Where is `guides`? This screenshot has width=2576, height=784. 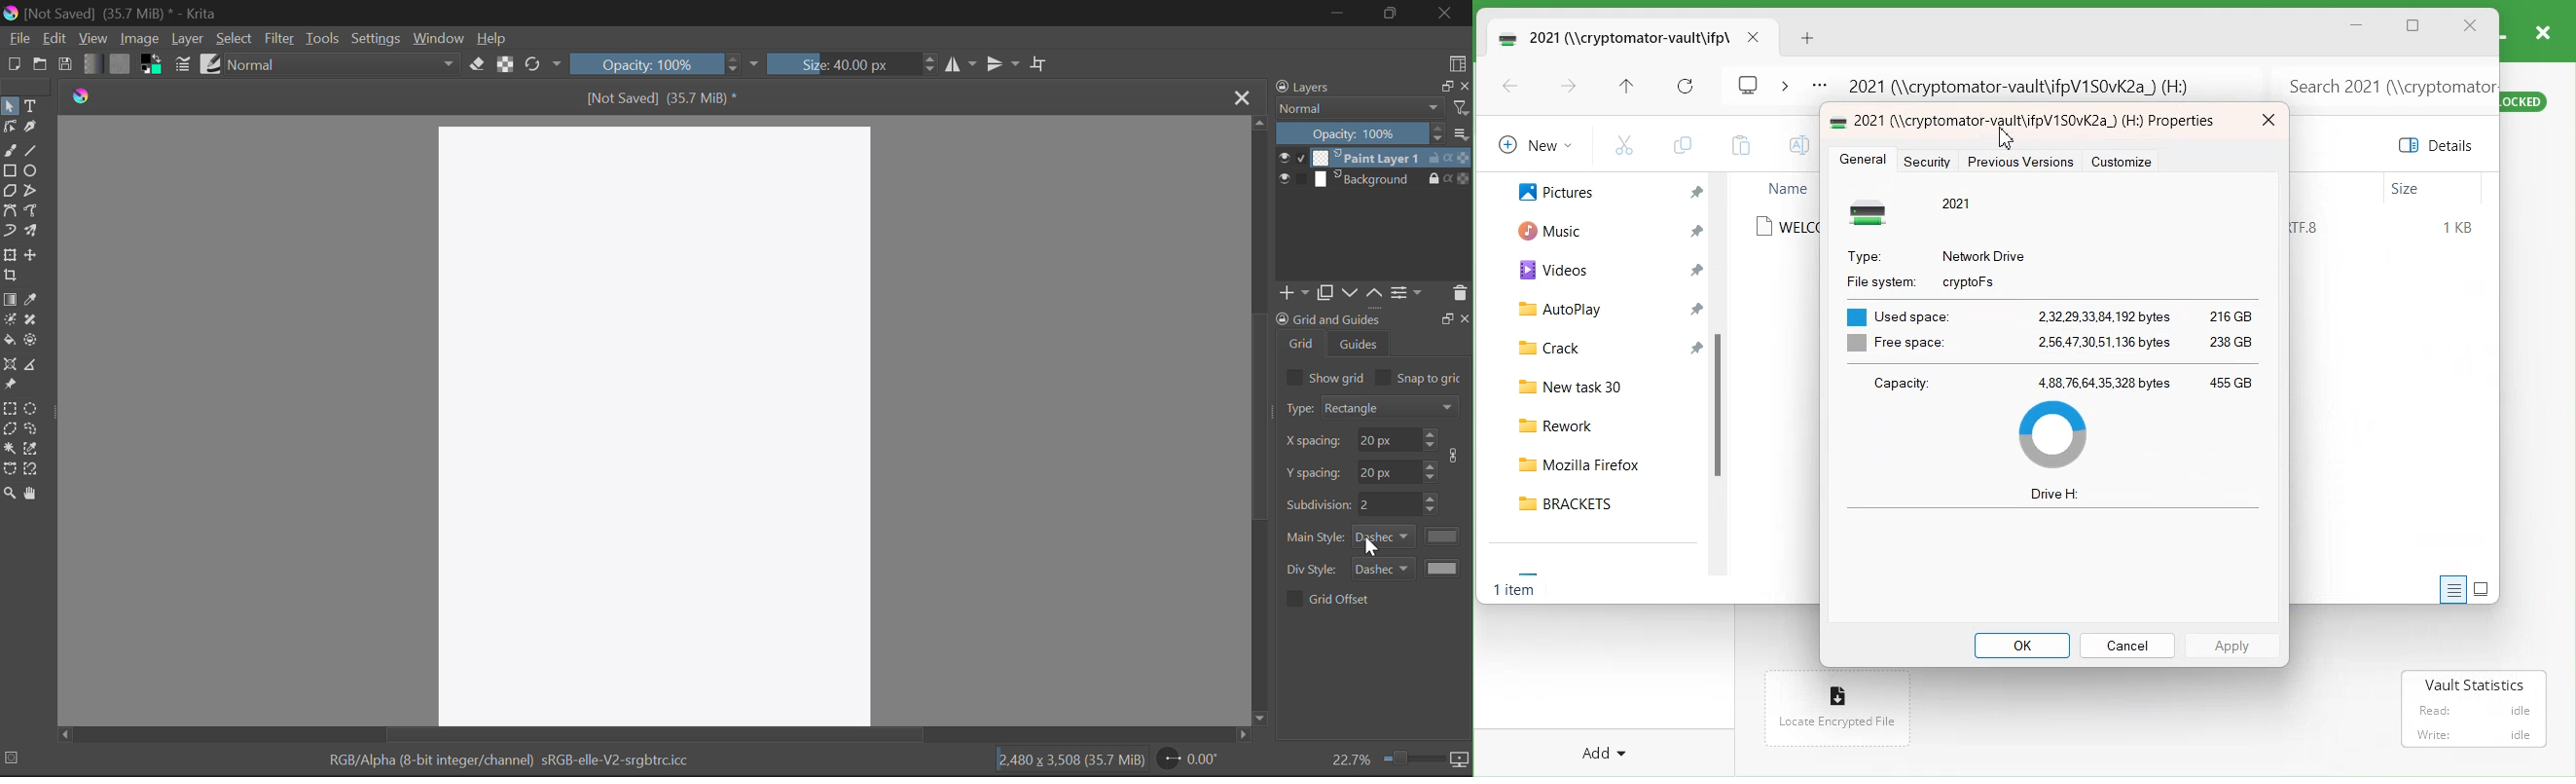 guides is located at coordinates (1361, 343).